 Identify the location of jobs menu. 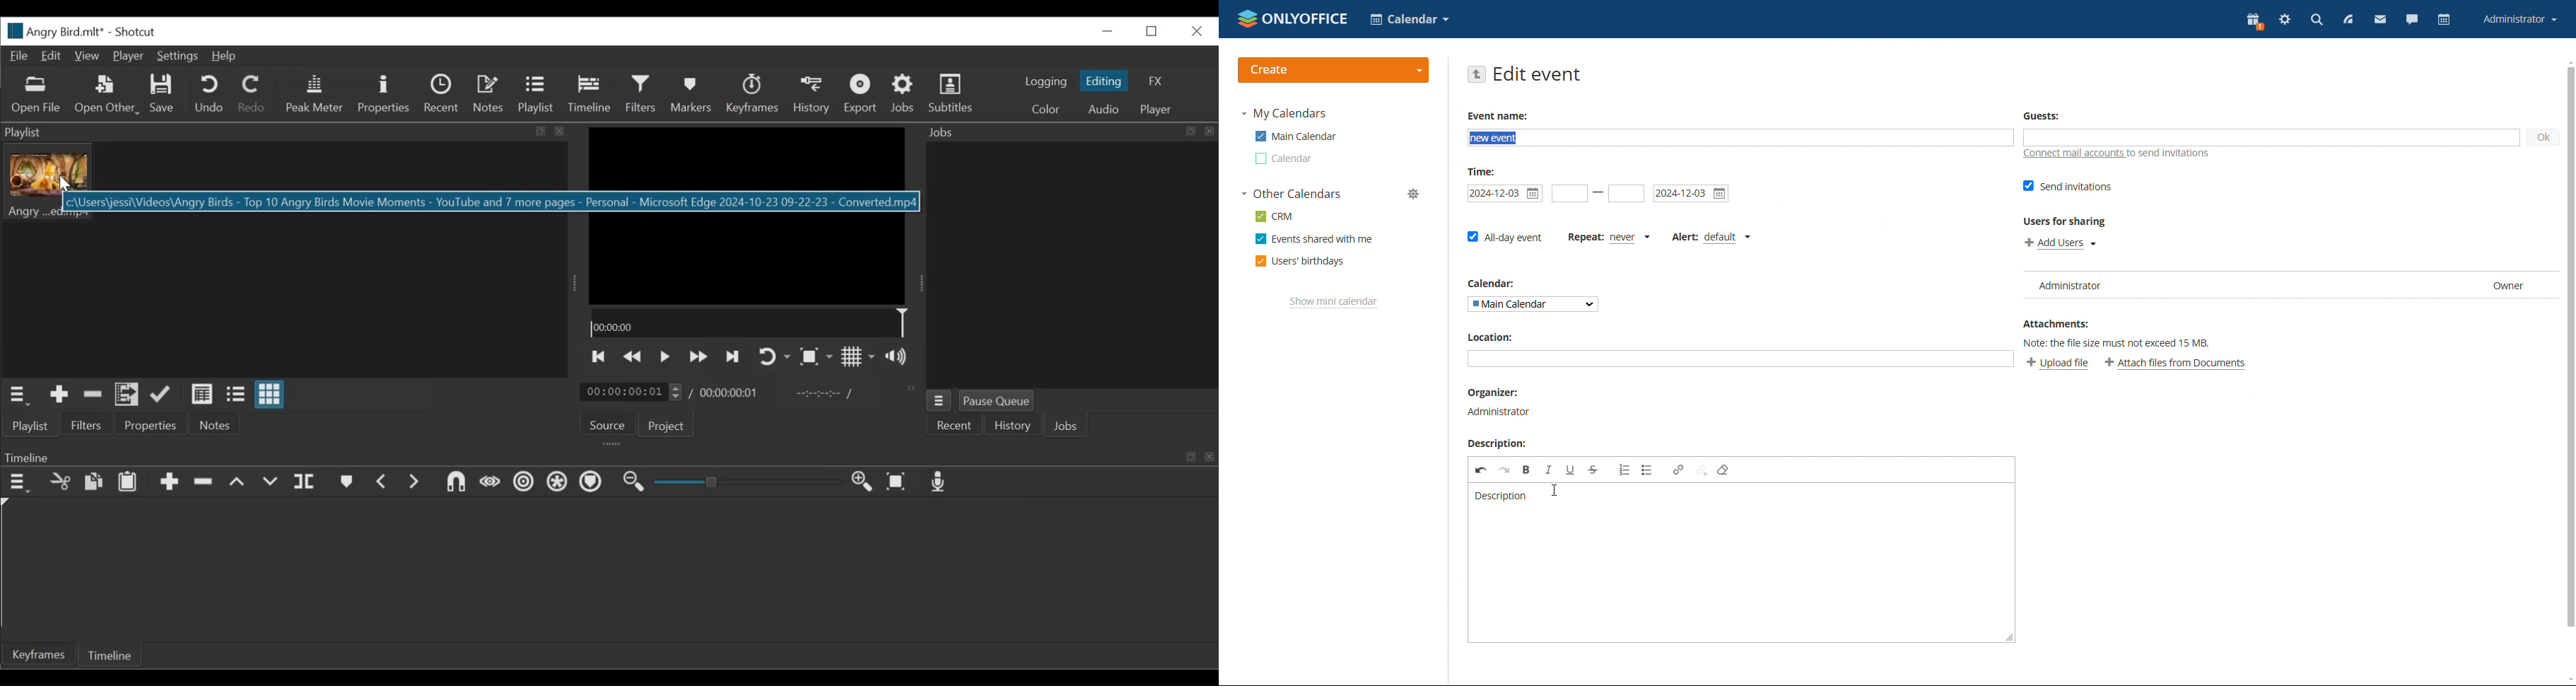
(938, 401).